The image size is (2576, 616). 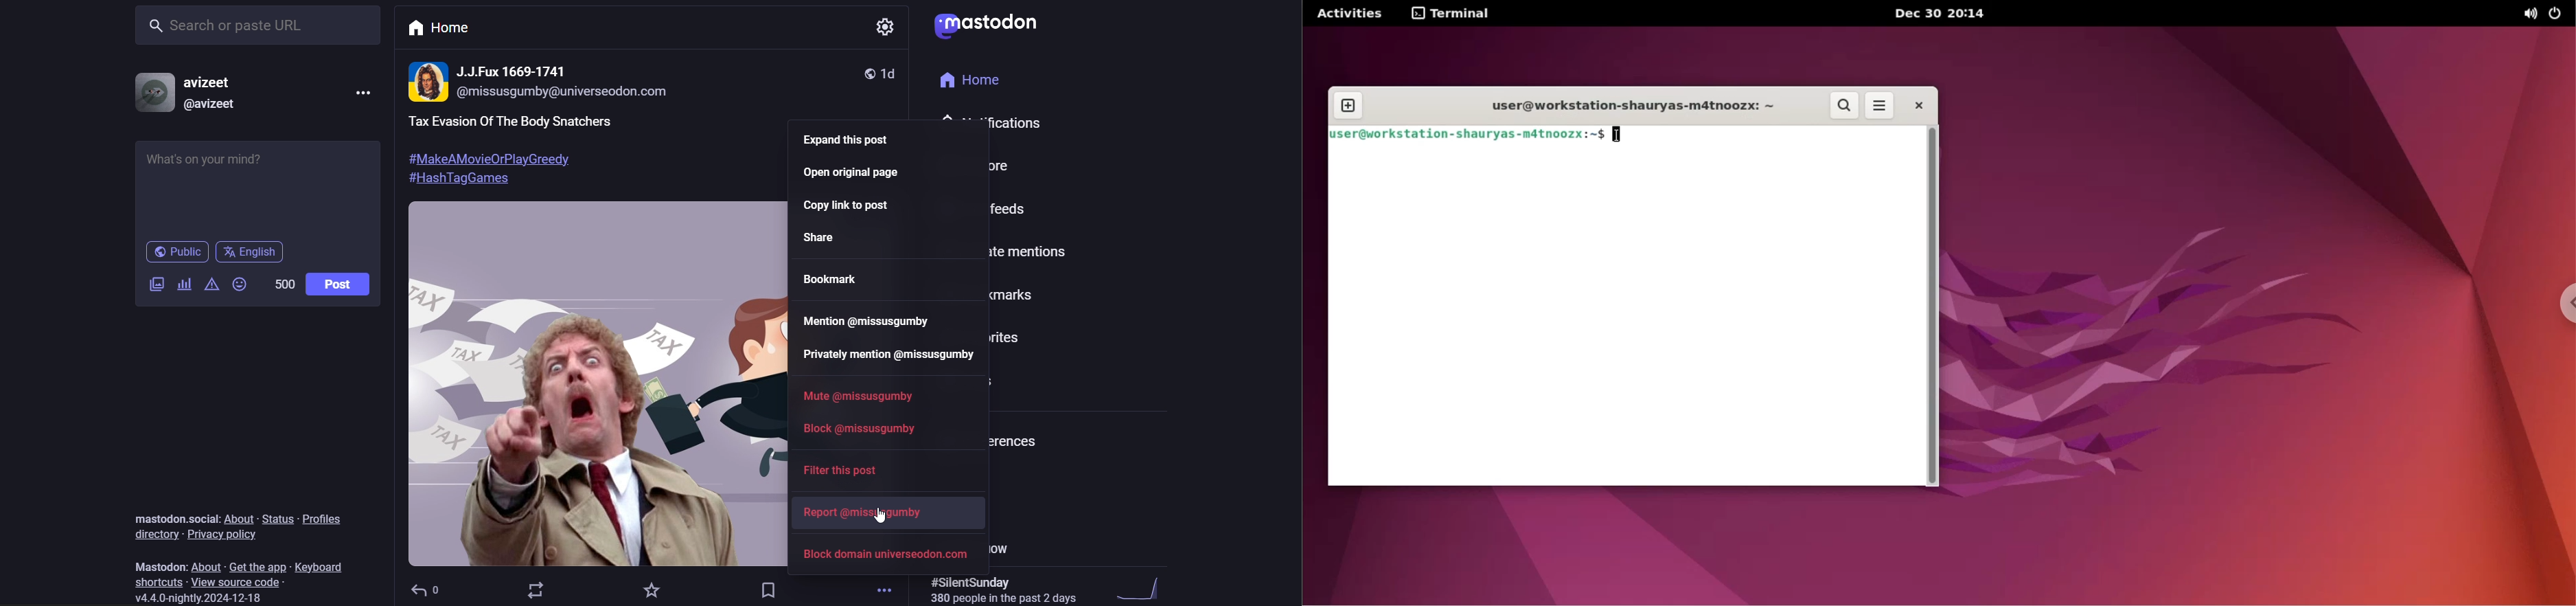 I want to click on about, so click(x=239, y=517).